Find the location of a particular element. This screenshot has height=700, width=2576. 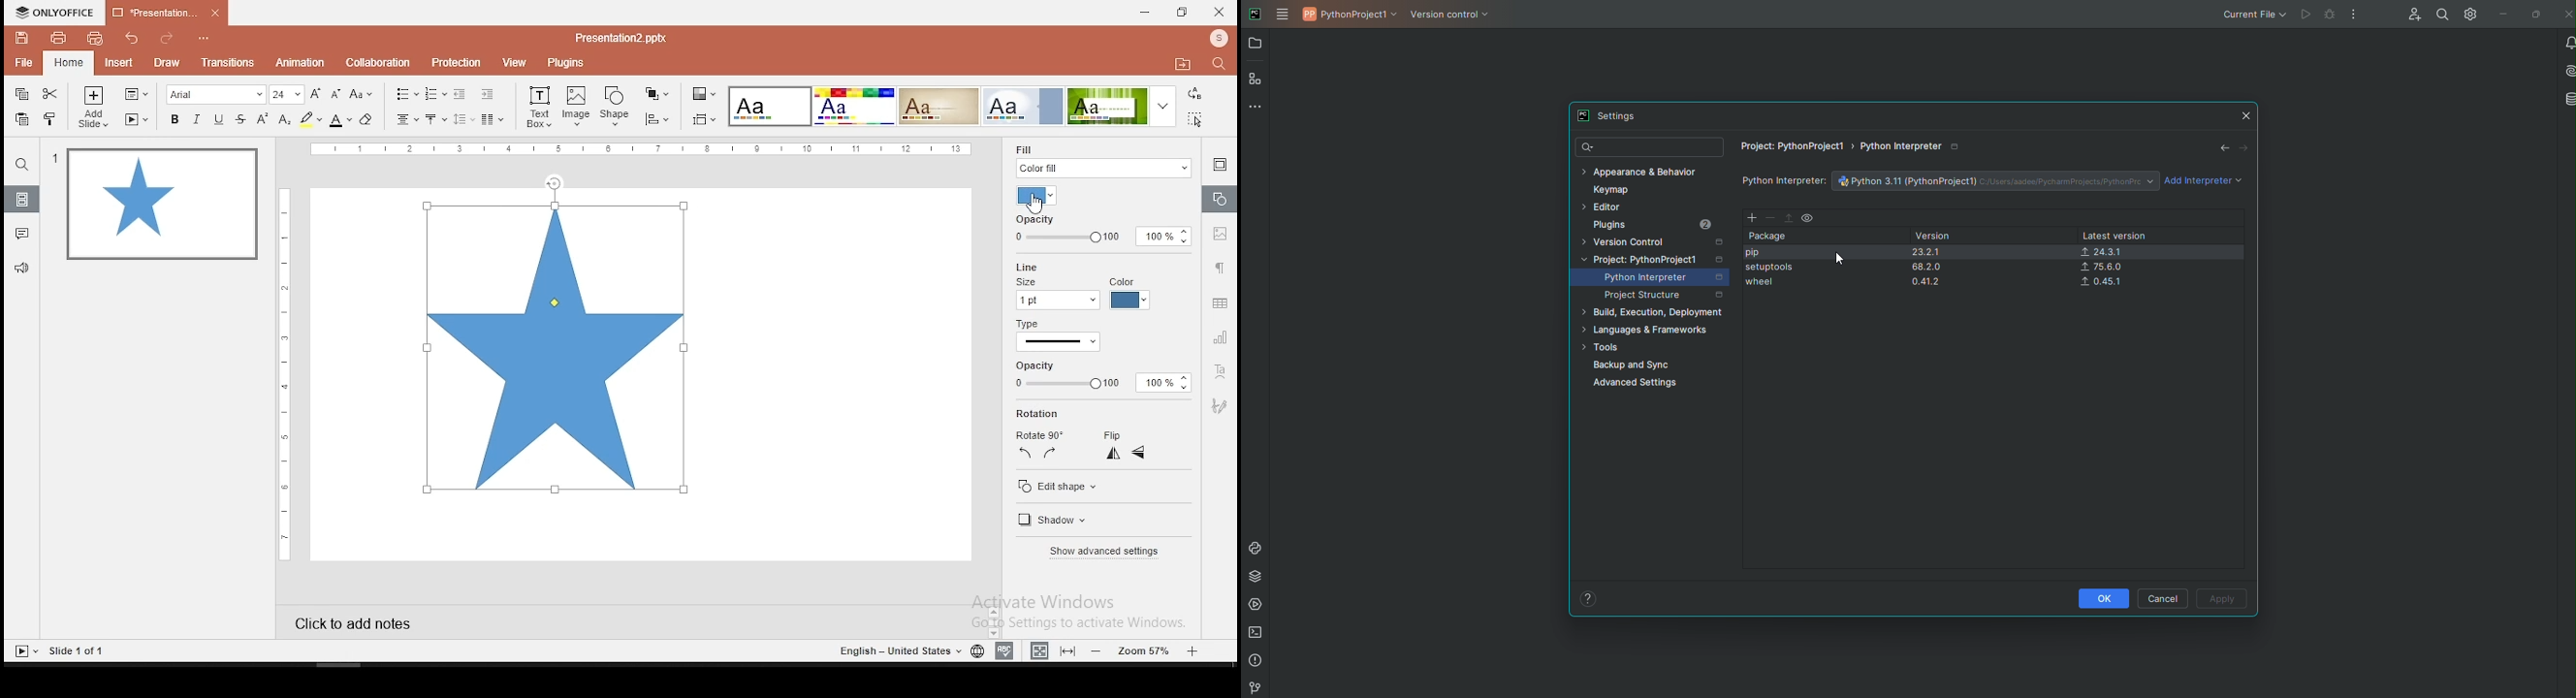

select all is located at coordinates (1198, 118).